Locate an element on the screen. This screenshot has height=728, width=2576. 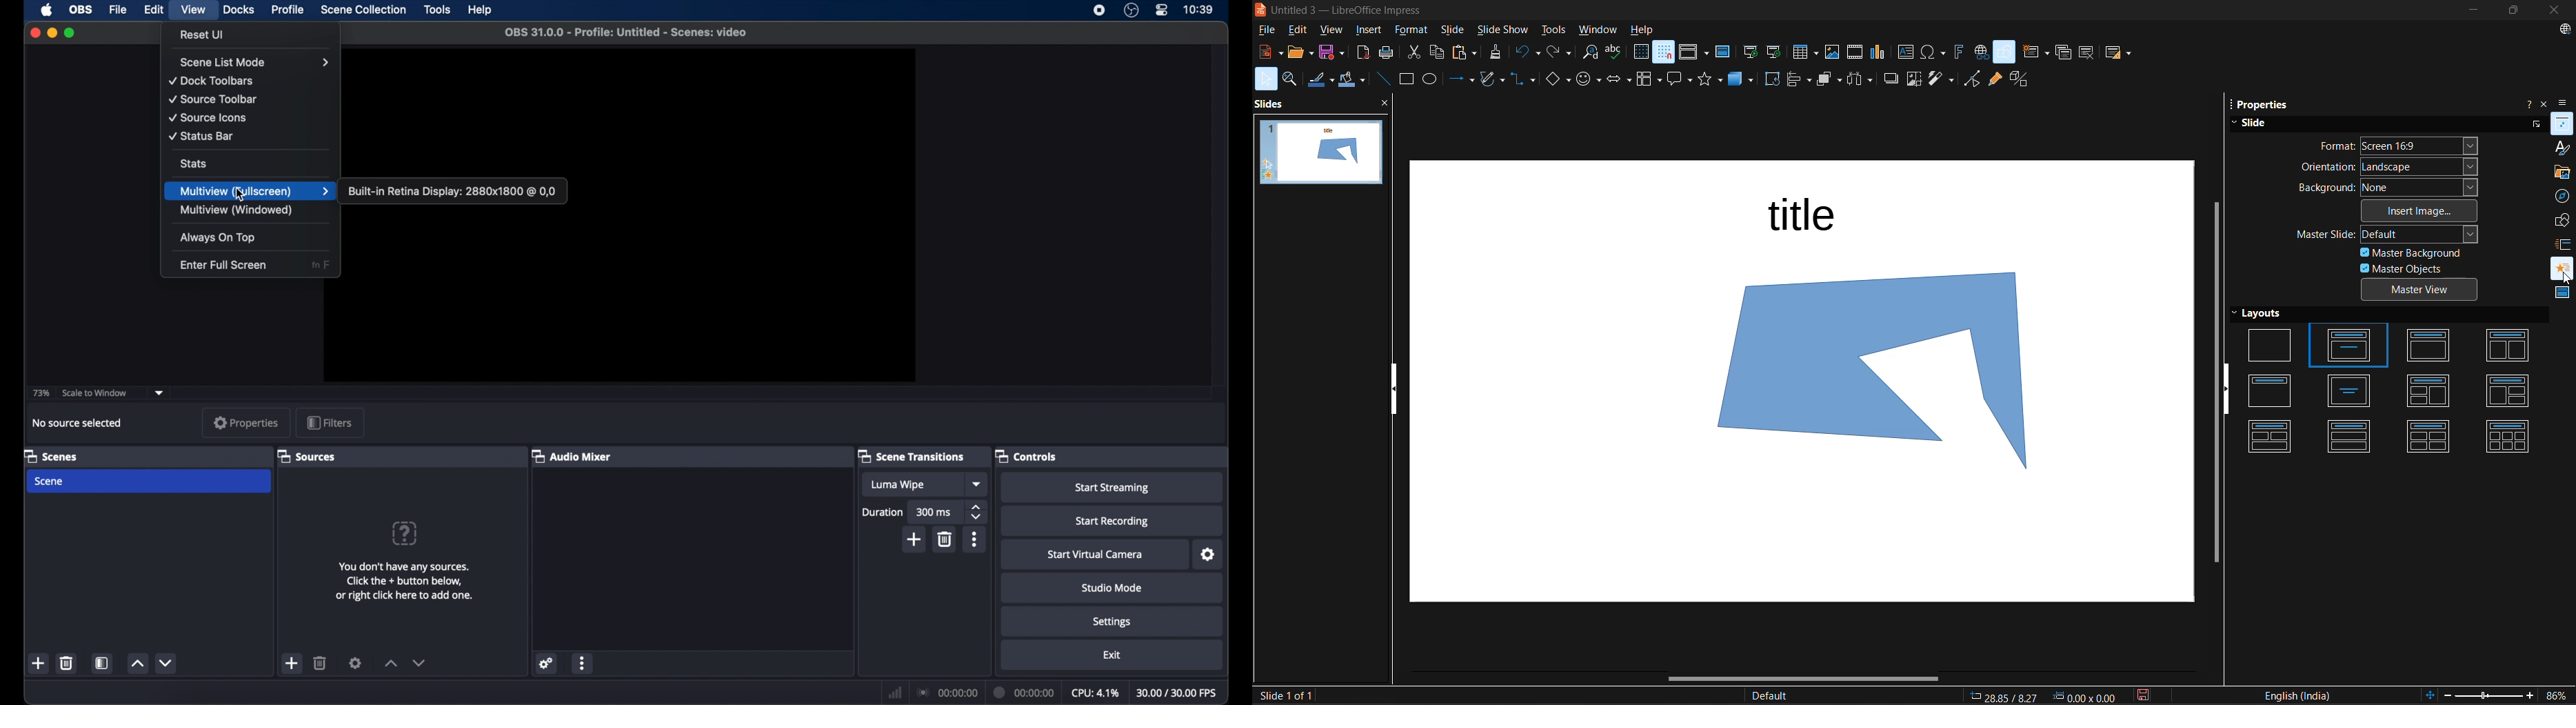
copy is located at coordinates (1439, 53).